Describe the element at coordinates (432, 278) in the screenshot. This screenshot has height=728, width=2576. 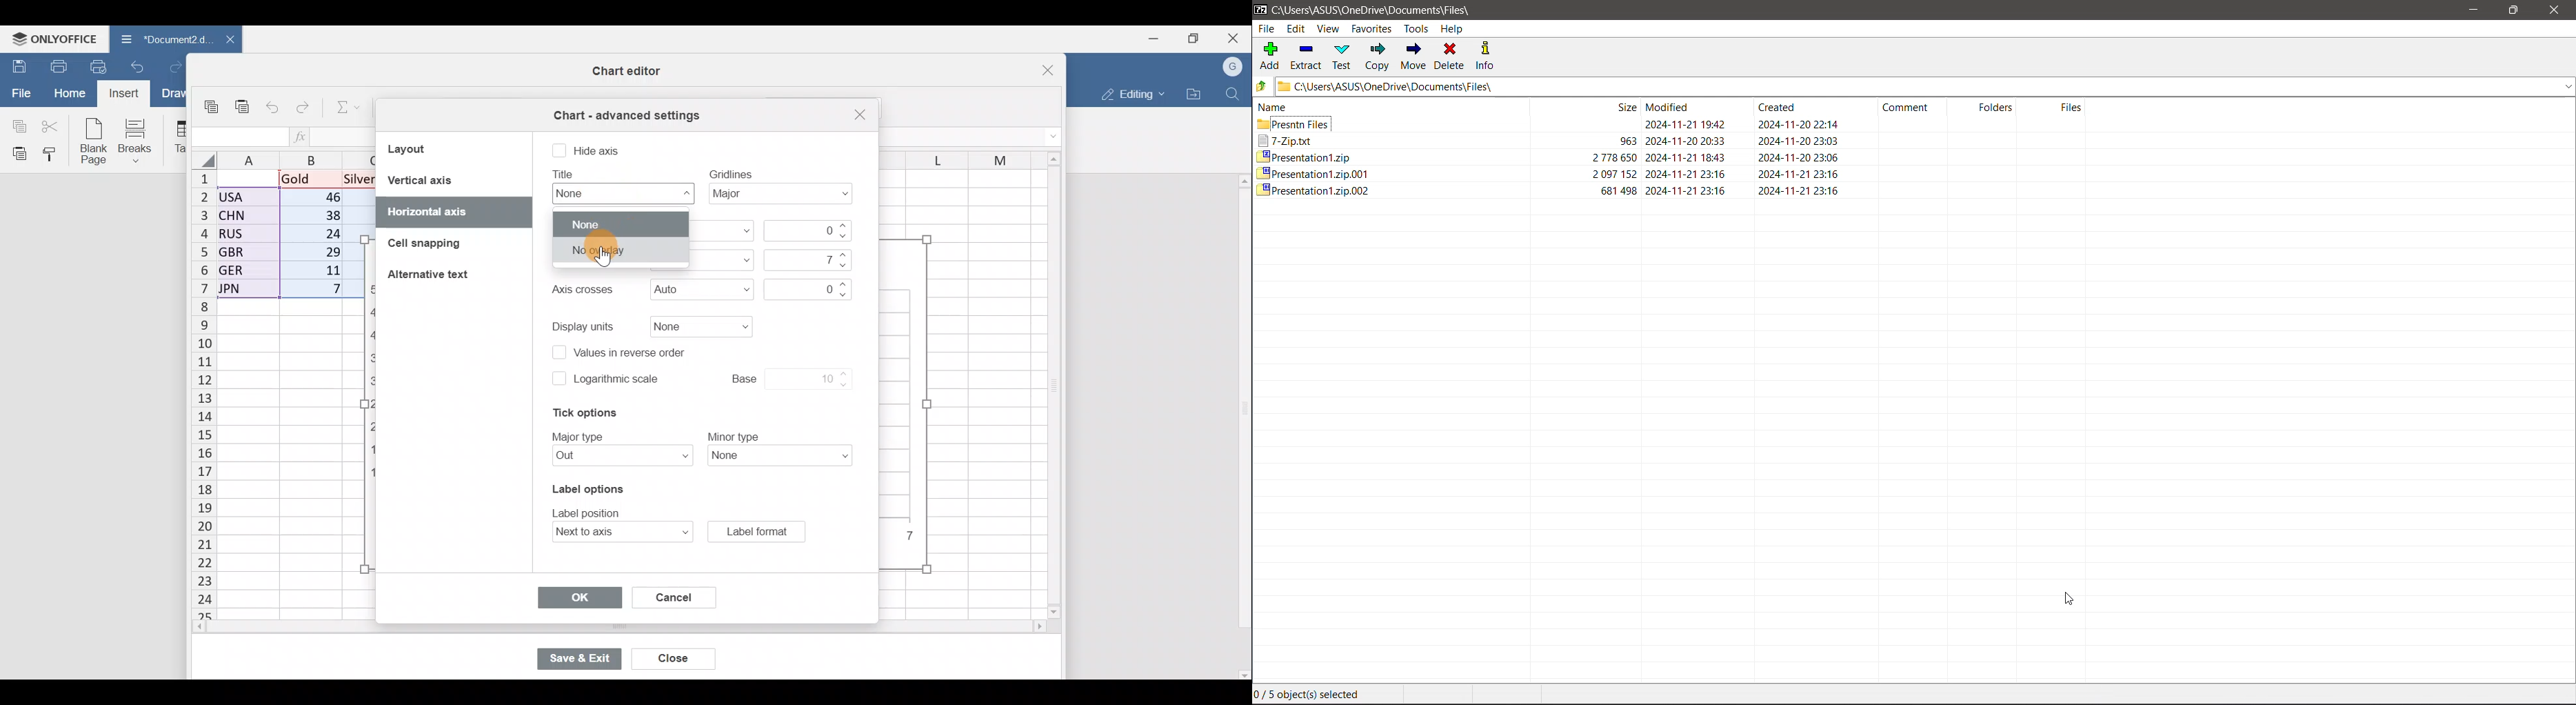
I see `Alternative text` at that location.